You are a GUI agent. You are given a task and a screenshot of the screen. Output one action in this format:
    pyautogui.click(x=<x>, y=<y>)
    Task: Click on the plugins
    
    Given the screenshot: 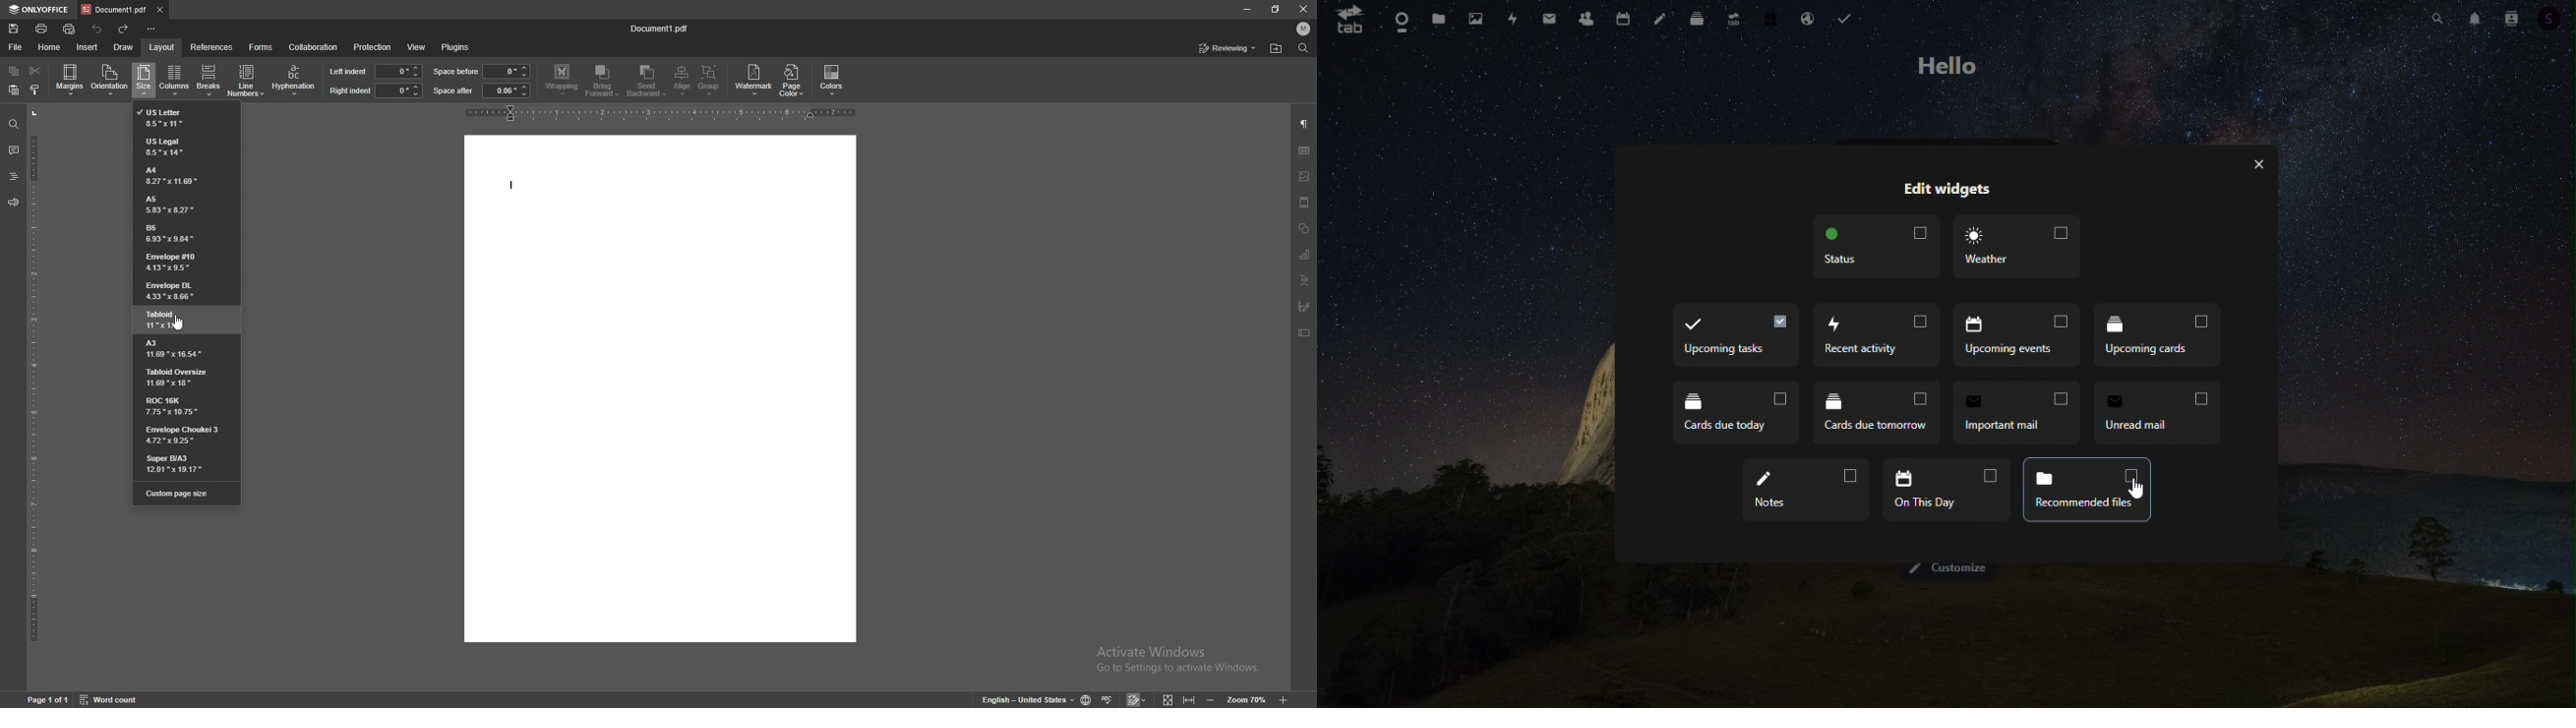 What is the action you would take?
    pyautogui.click(x=456, y=47)
    